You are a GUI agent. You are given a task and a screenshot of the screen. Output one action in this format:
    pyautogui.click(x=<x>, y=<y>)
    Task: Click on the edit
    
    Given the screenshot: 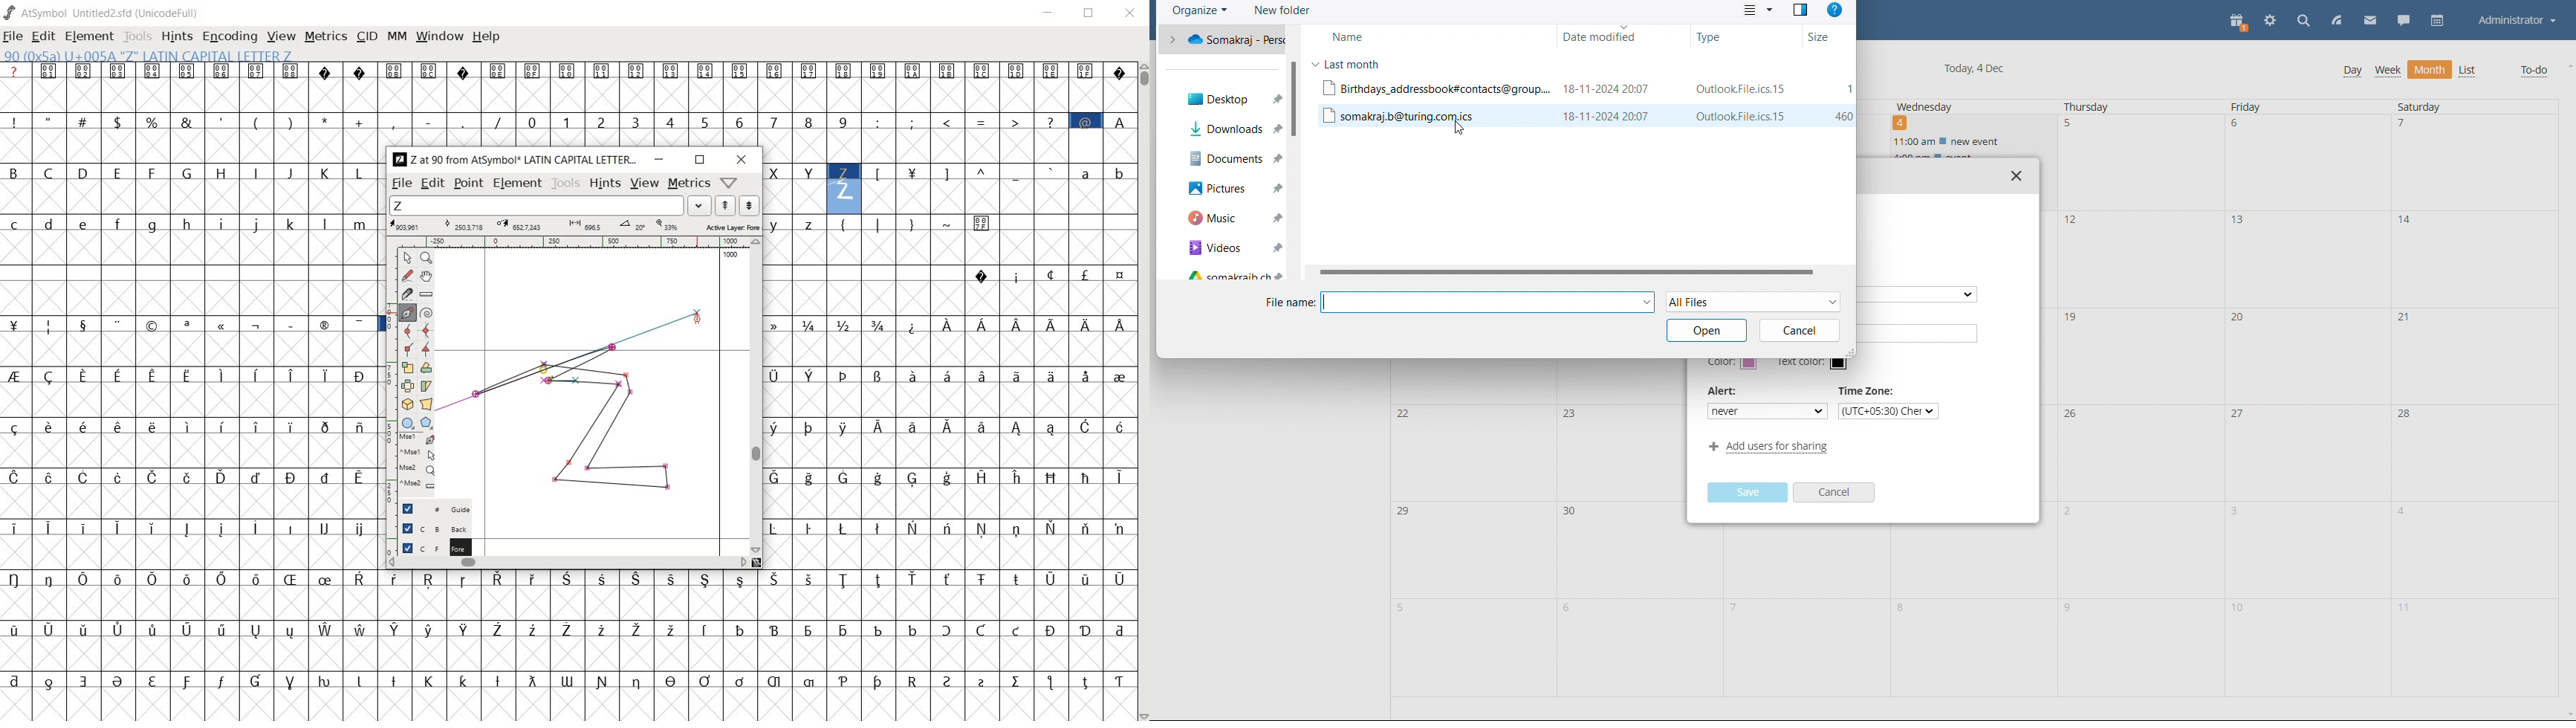 What is the action you would take?
    pyautogui.click(x=44, y=37)
    